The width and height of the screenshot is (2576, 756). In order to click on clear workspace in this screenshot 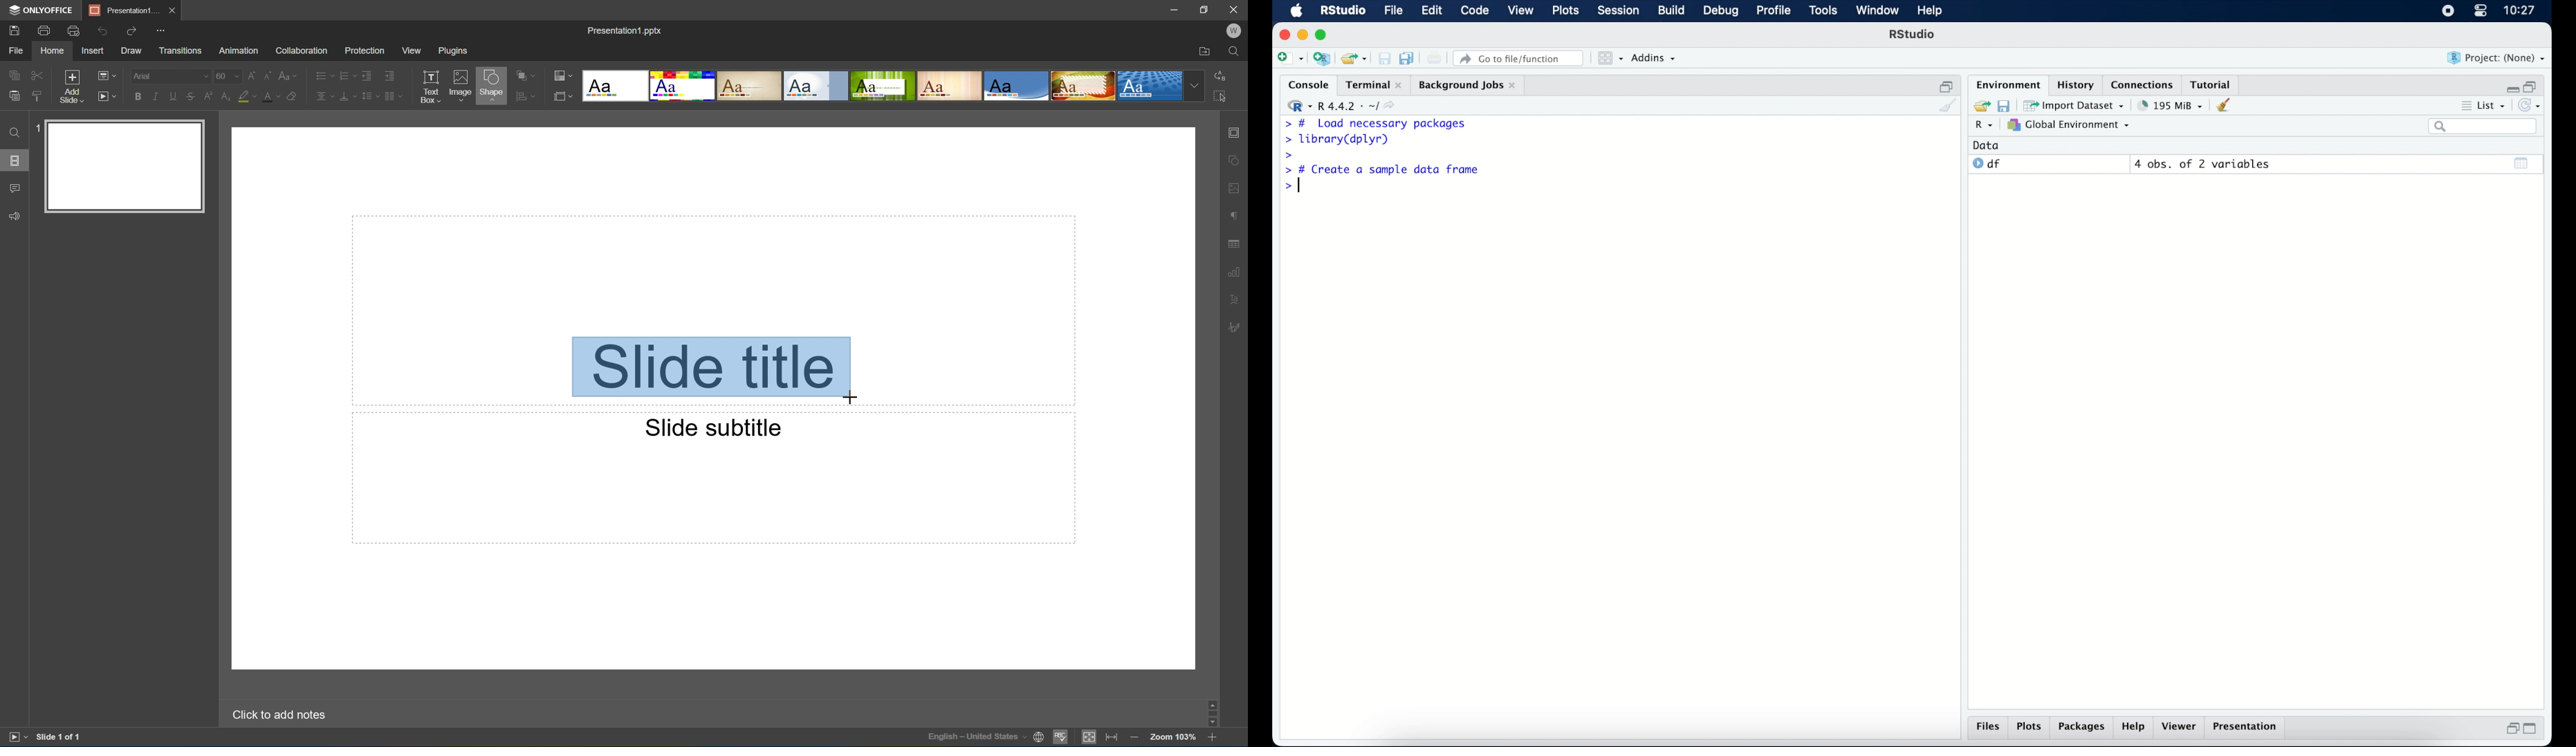, I will do `click(2228, 106)`.